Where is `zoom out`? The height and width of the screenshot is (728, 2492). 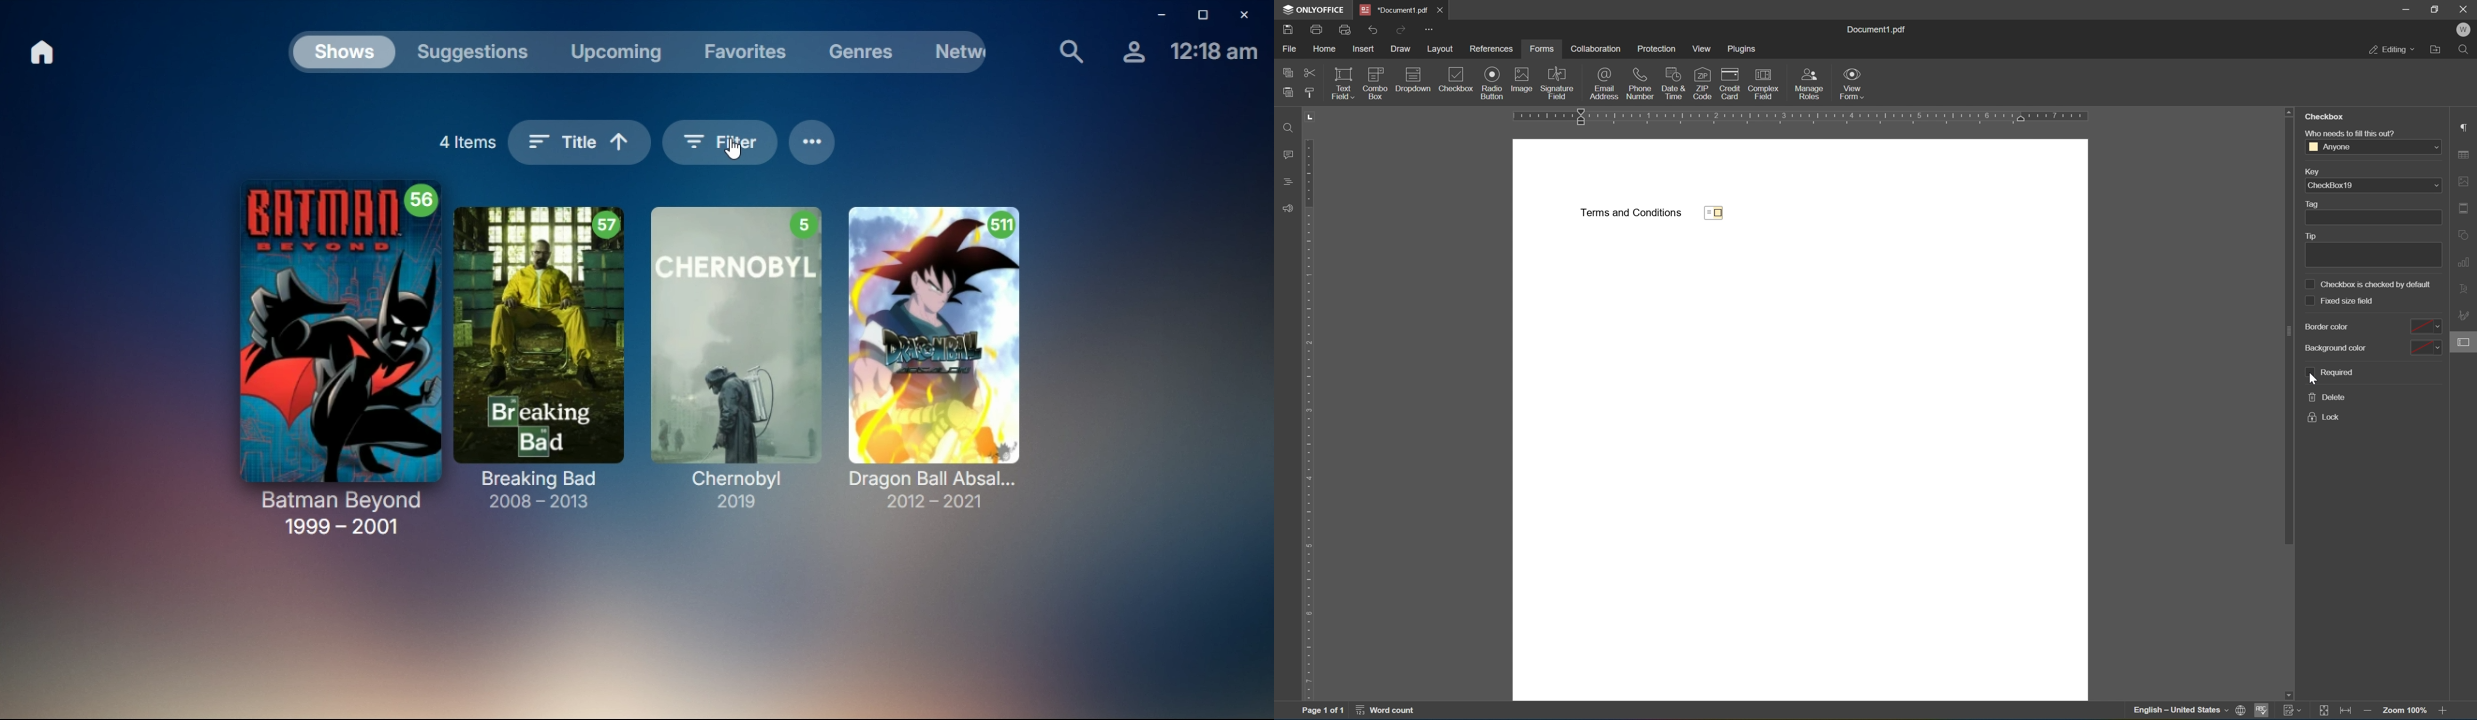
zoom out is located at coordinates (2370, 712).